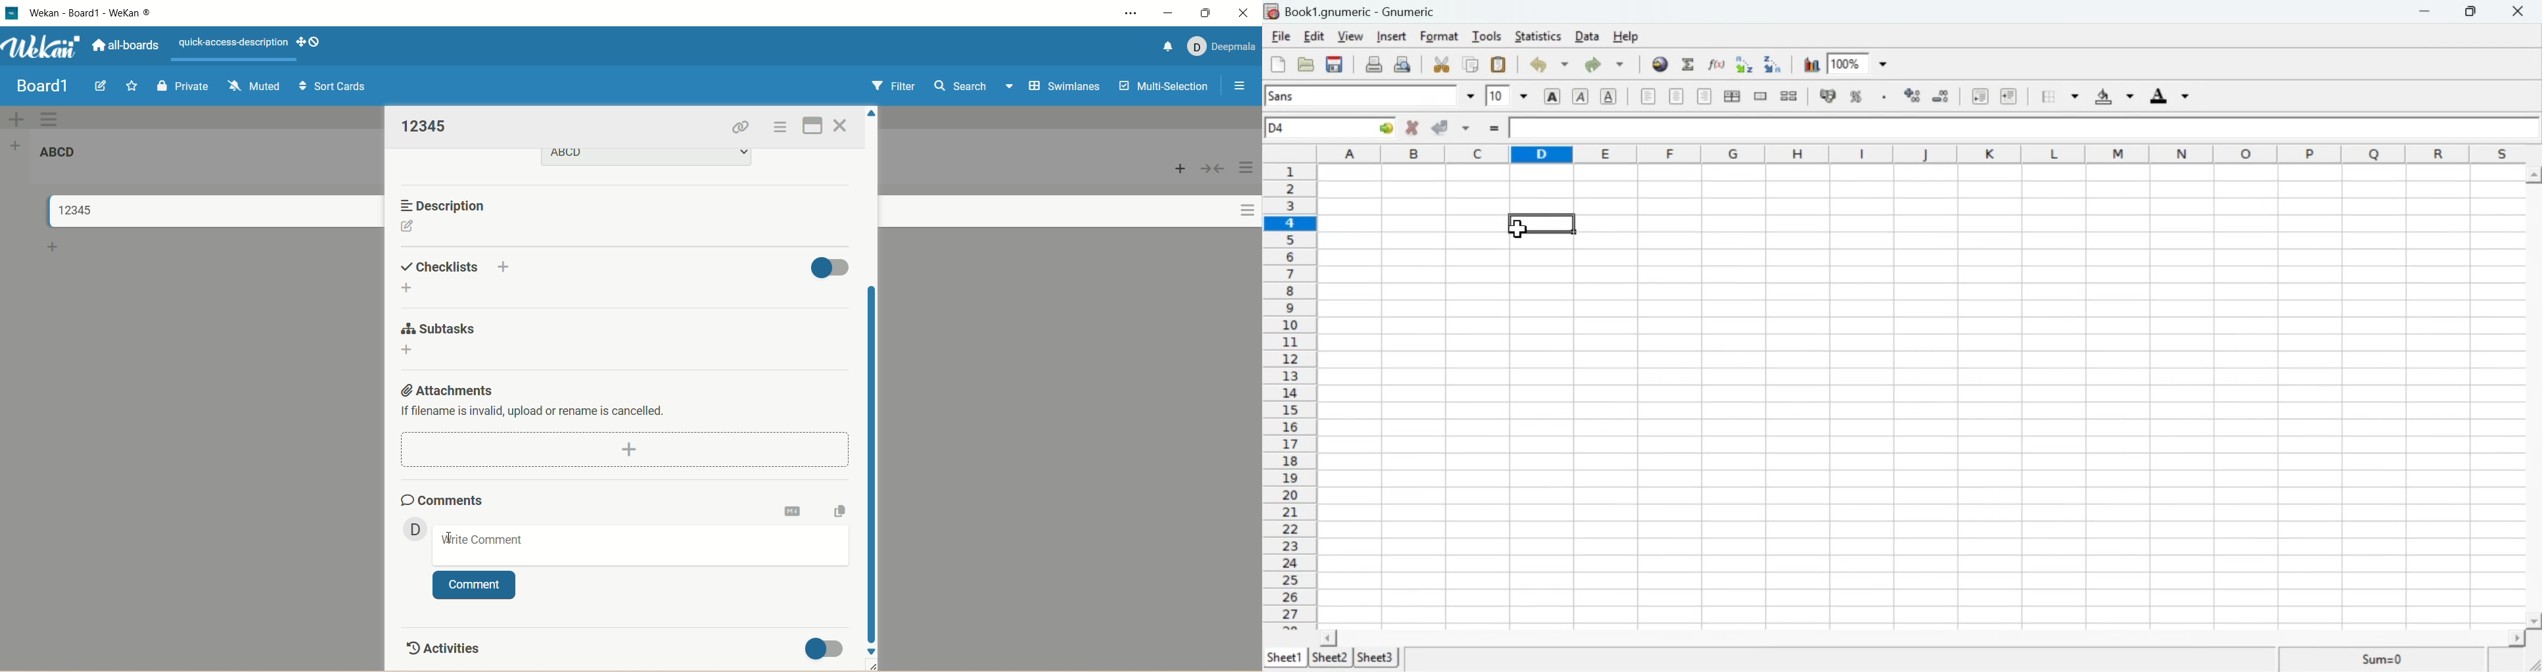  I want to click on Decrease Indent, so click(1978, 98).